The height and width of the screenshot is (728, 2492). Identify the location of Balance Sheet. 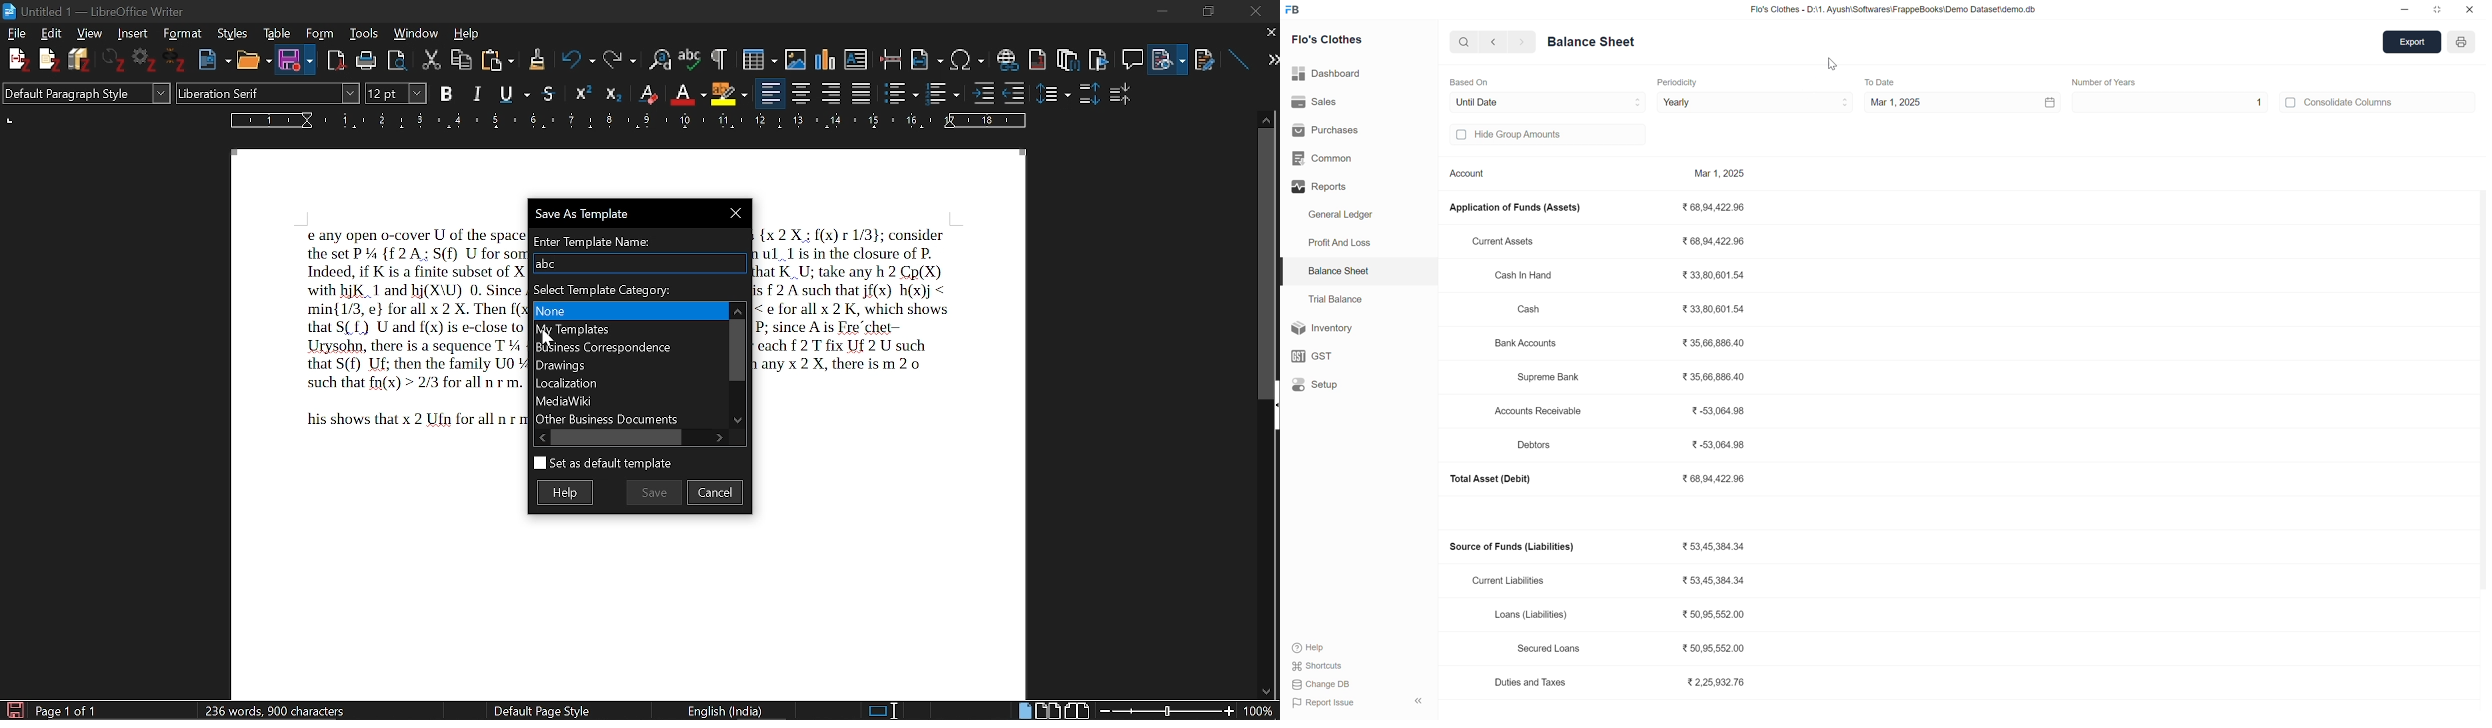
(1343, 272).